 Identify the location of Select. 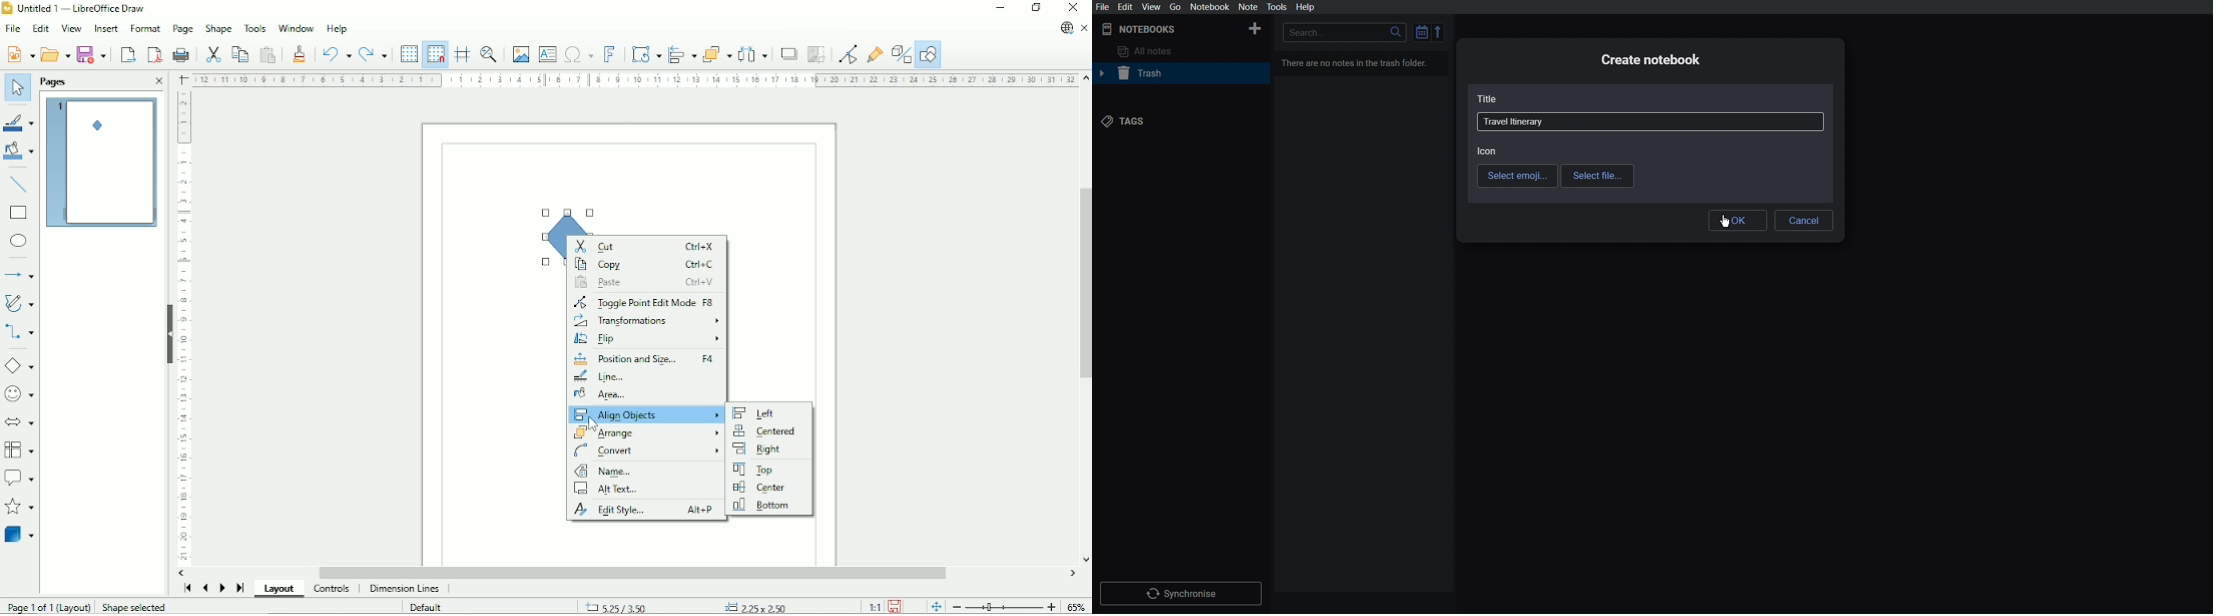
(17, 88).